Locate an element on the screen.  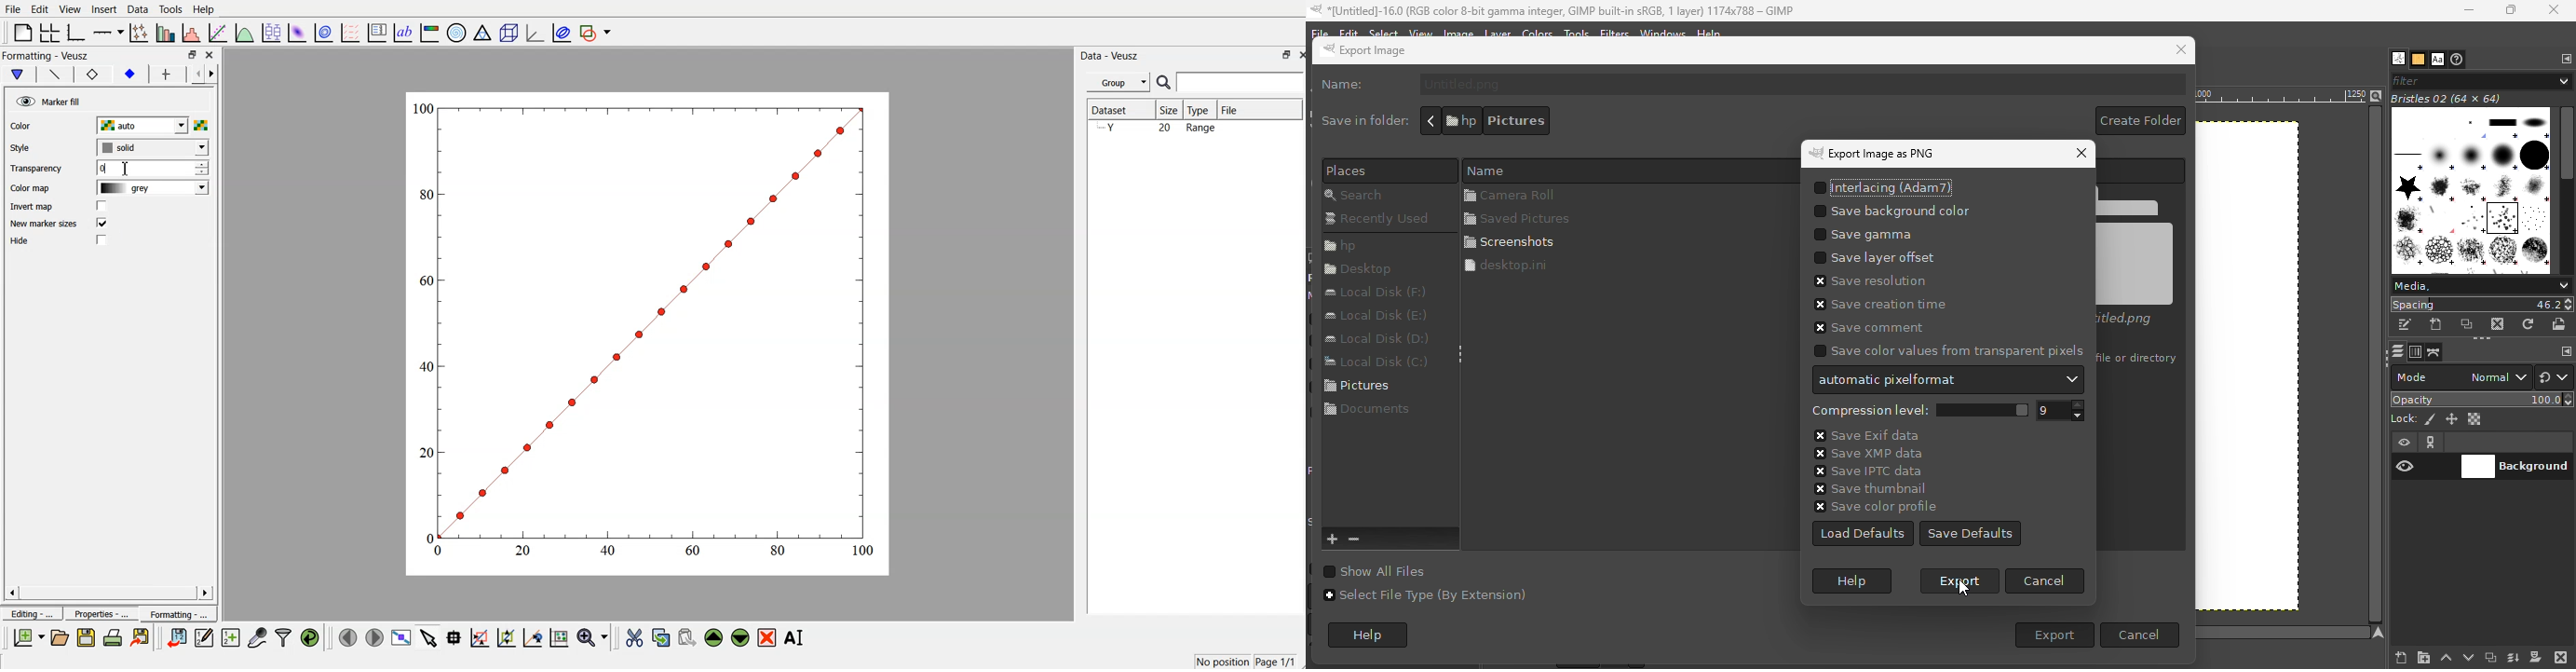
add an axis to the plot is located at coordinates (108, 31).